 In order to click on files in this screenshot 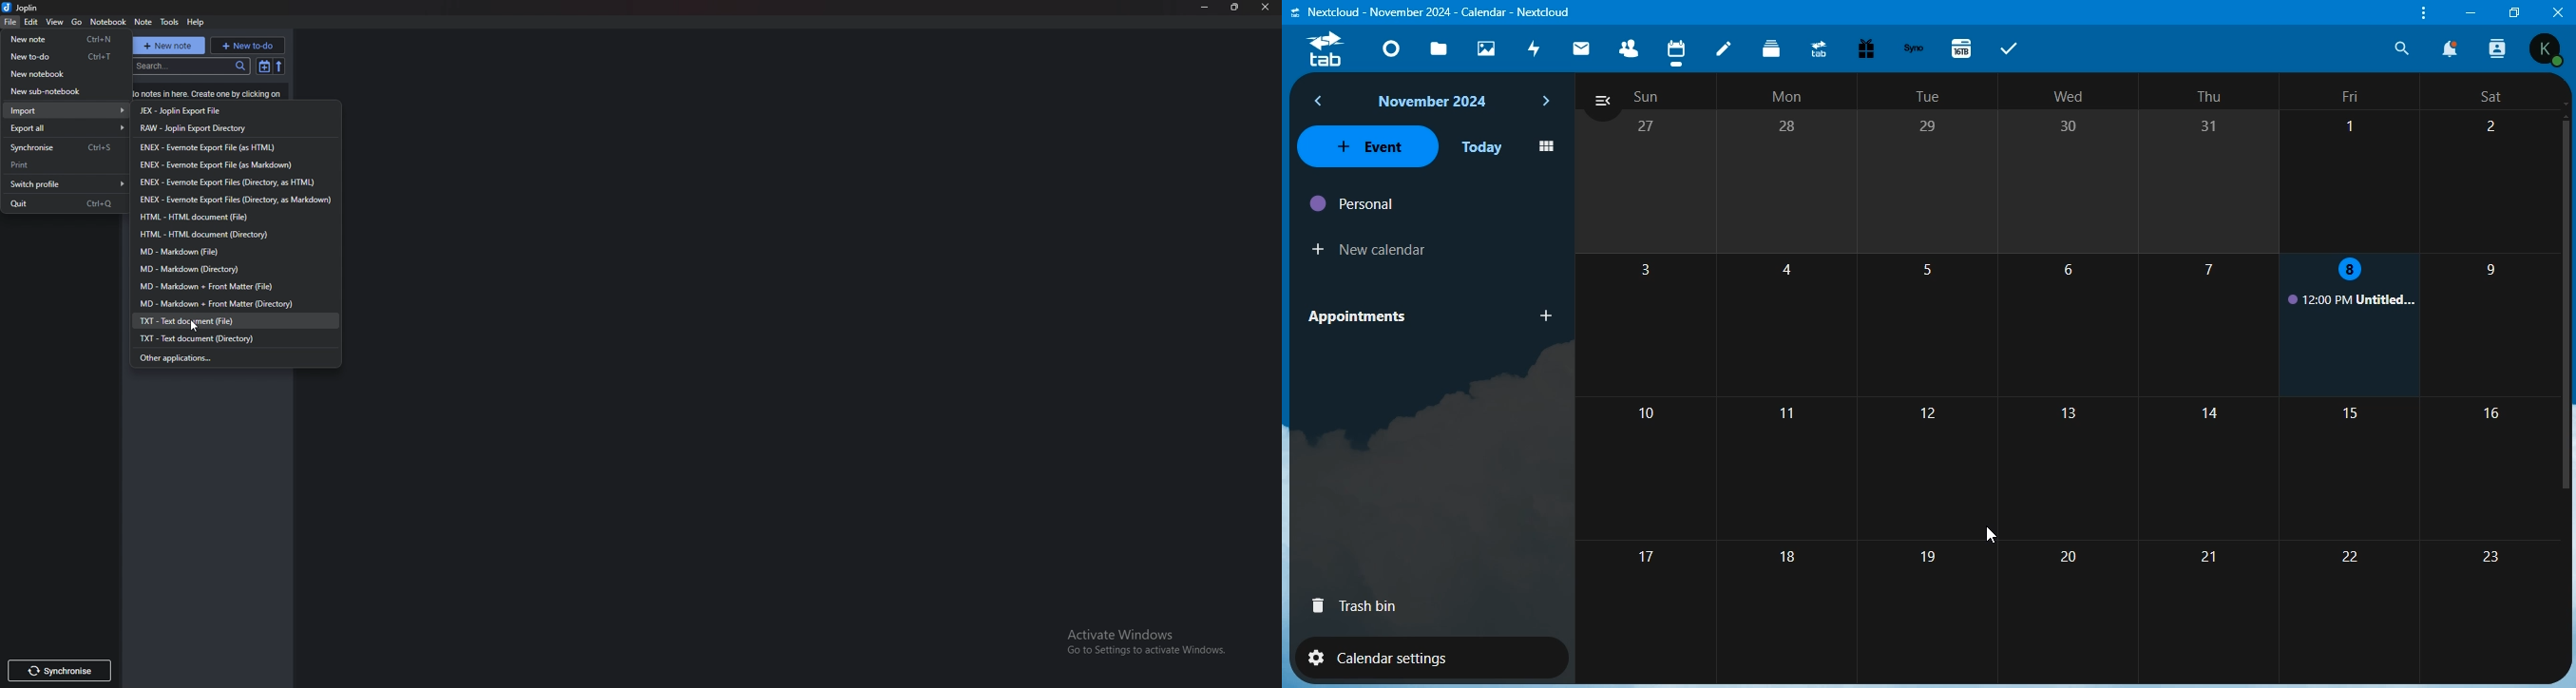, I will do `click(1441, 48)`.